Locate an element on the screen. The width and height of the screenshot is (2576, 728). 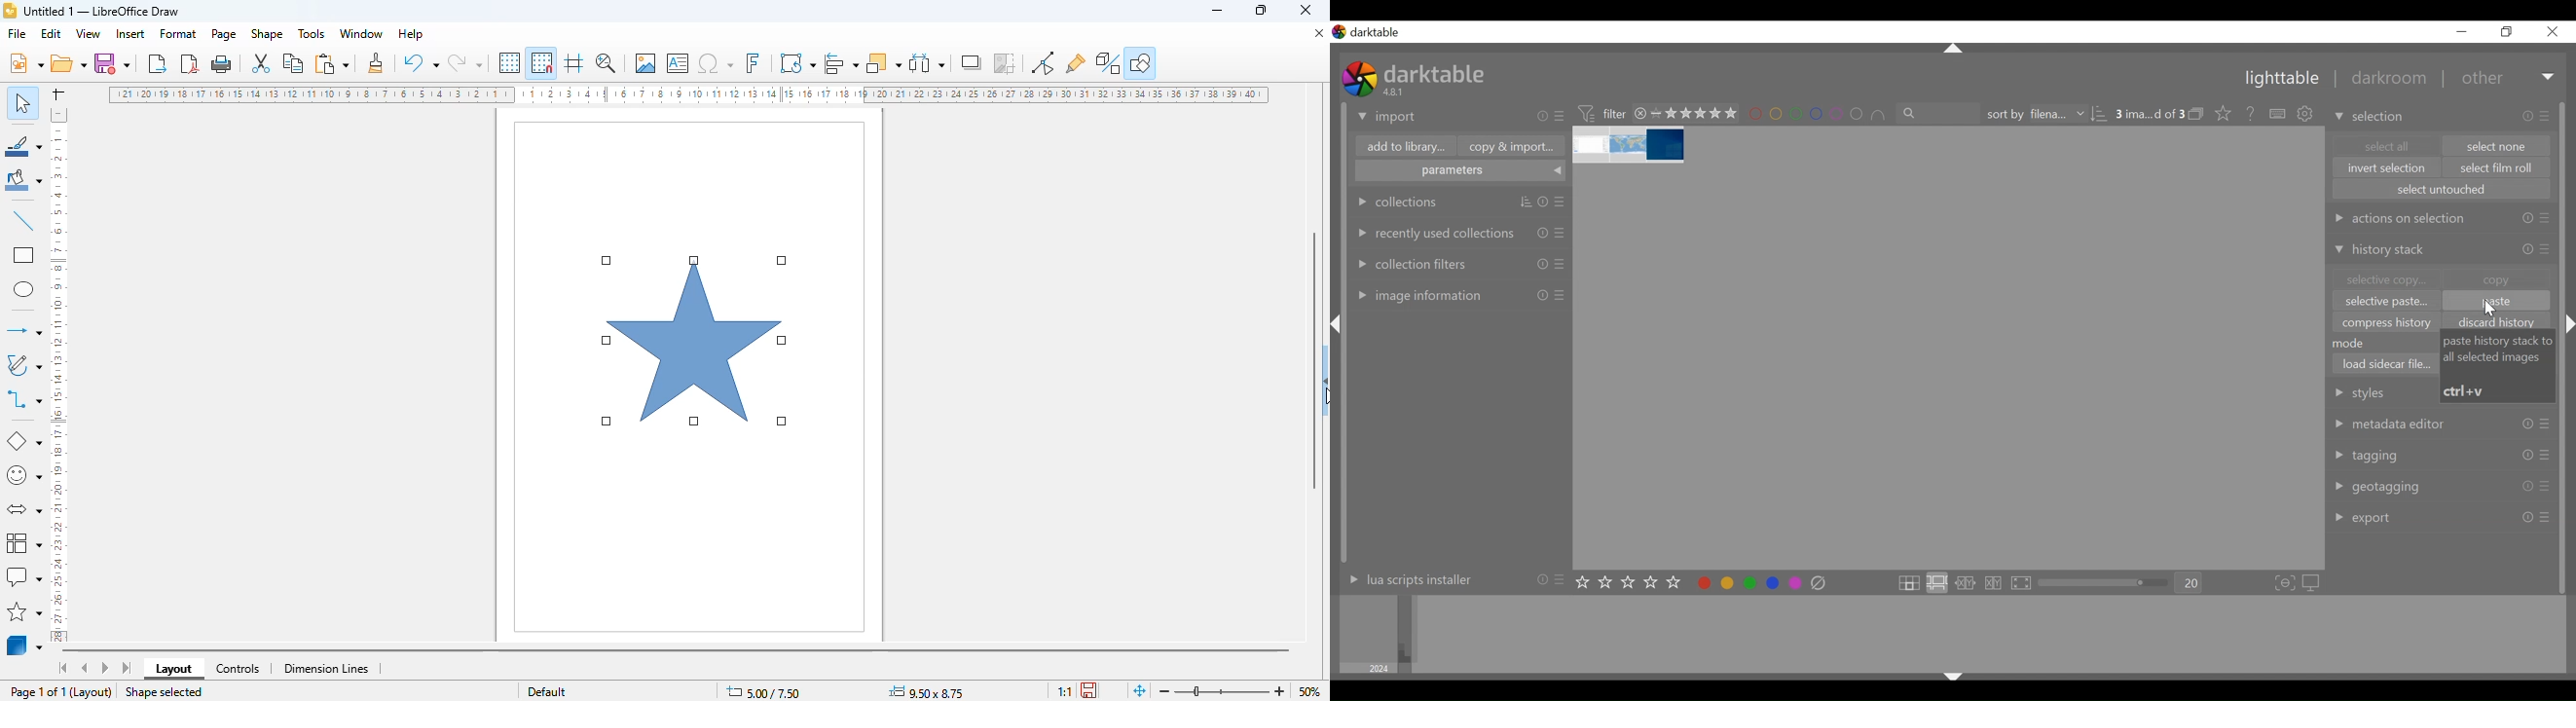
shape selected is located at coordinates (165, 691).